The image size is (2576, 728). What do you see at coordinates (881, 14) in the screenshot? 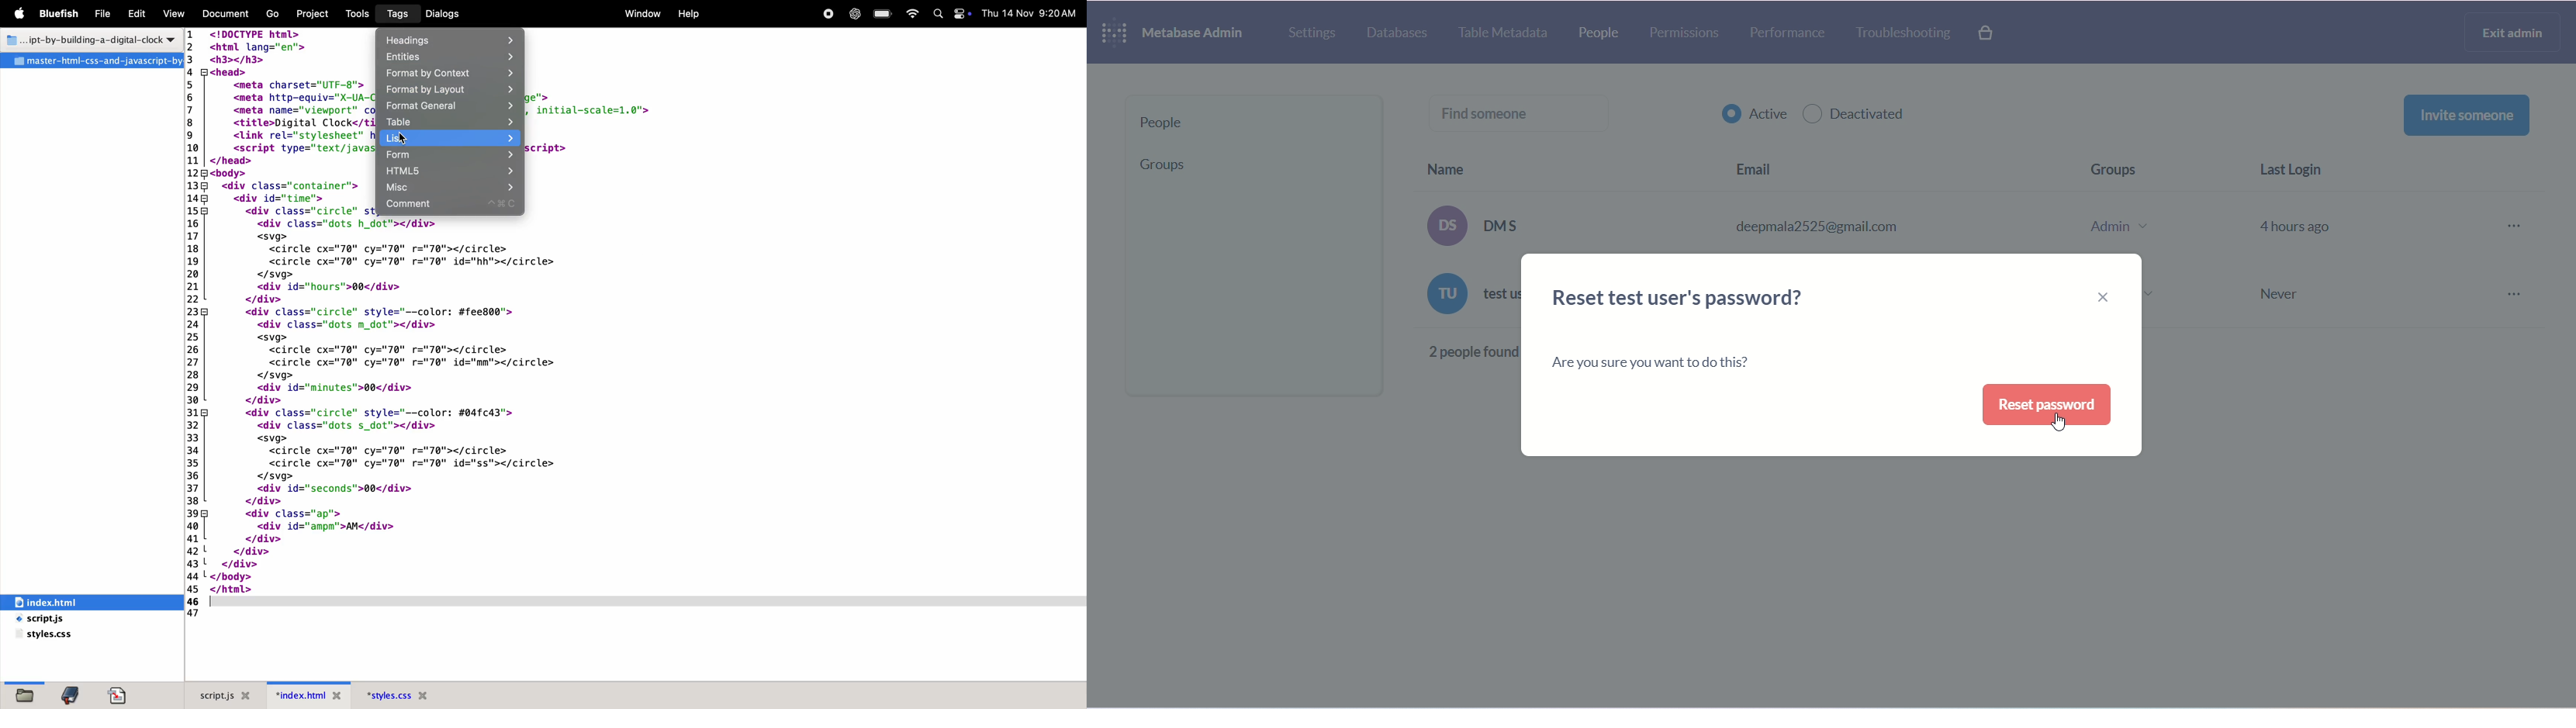
I see `battery` at bounding box center [881, 14].